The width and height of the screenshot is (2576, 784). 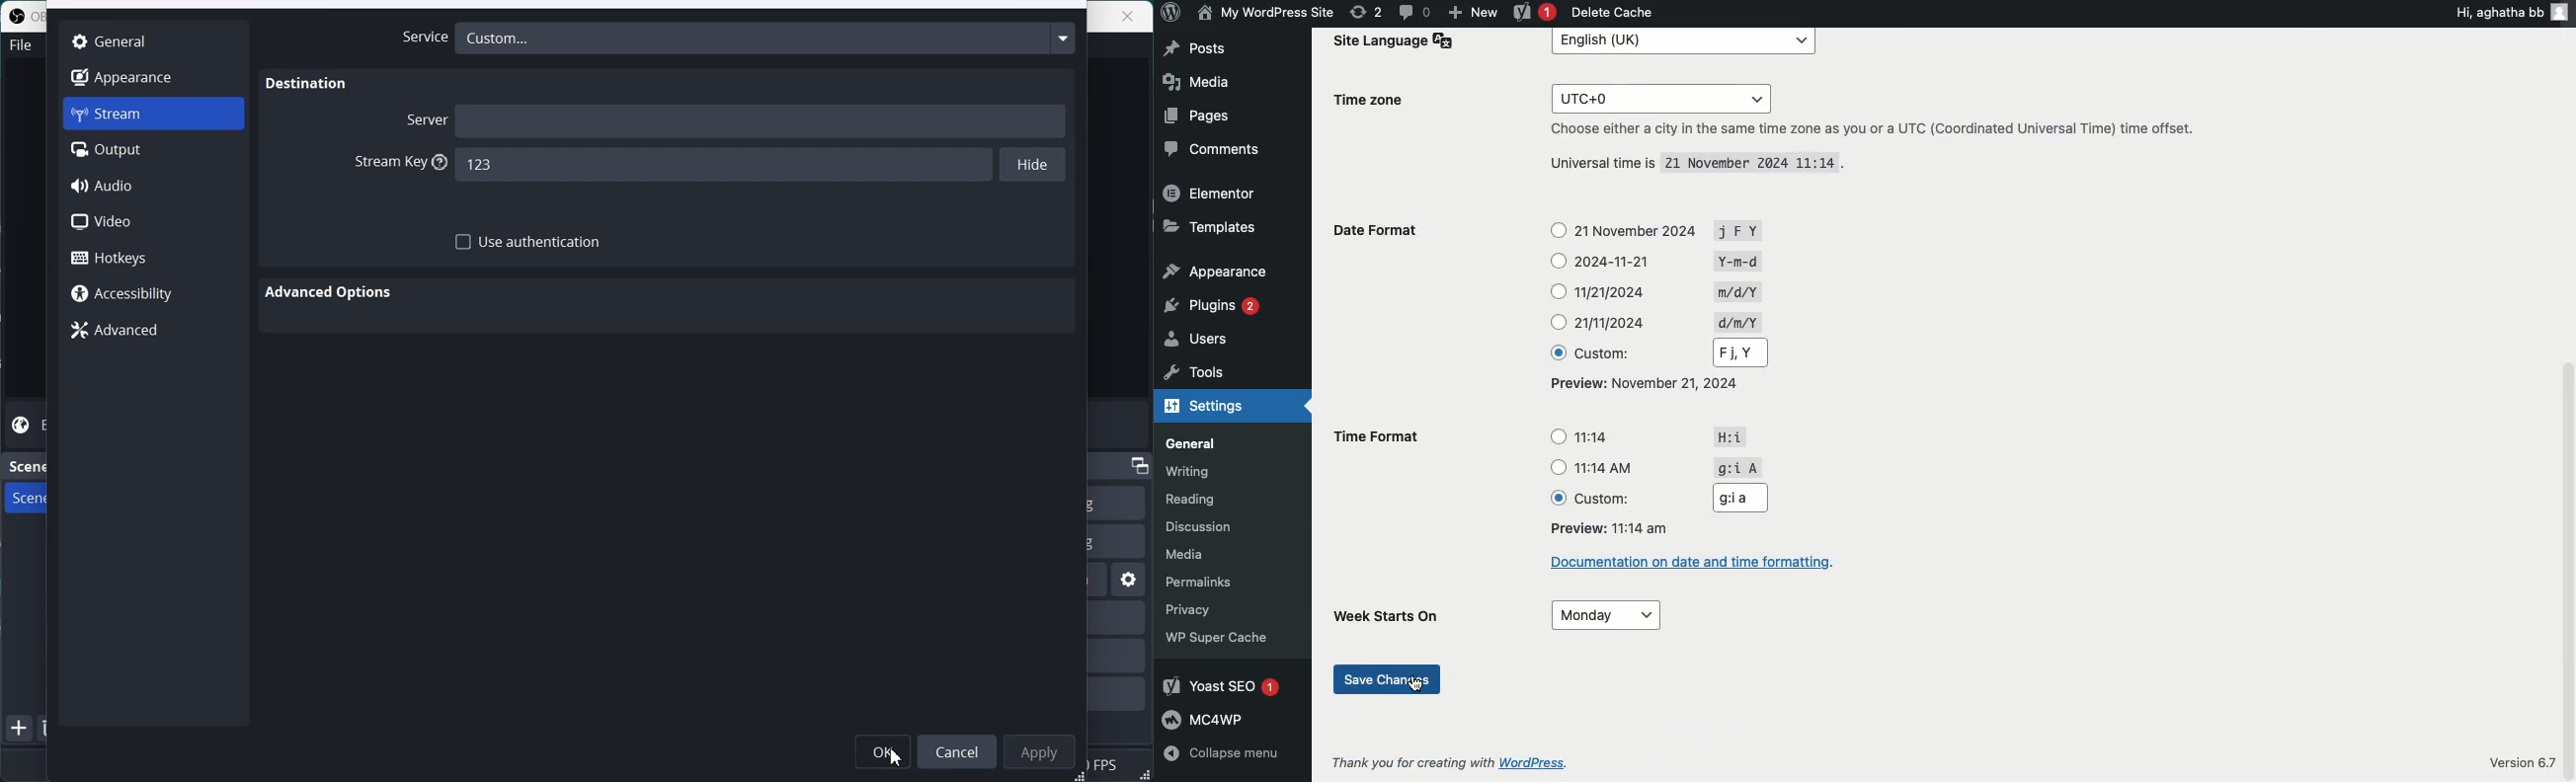 What do you see at coordinates (1380, 439) in the screenshot?
I see `Time format` at bounding box center [1380, 439].